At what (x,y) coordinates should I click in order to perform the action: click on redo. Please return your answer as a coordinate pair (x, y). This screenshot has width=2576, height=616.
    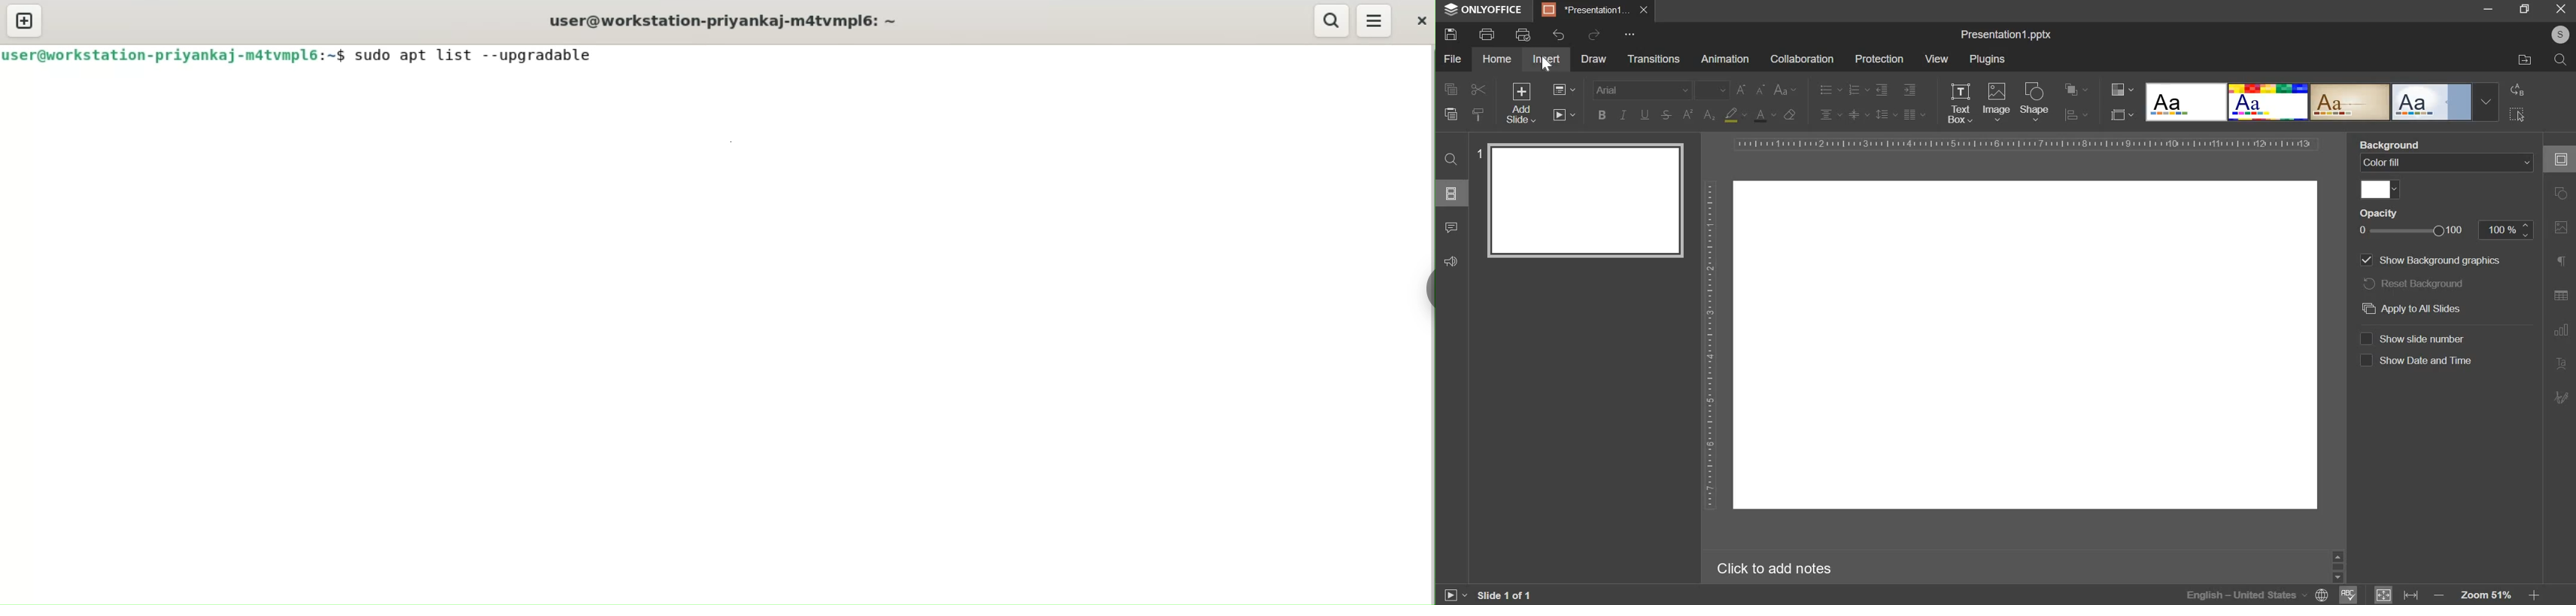
    Looking at the image, I should click on (1594, 35).